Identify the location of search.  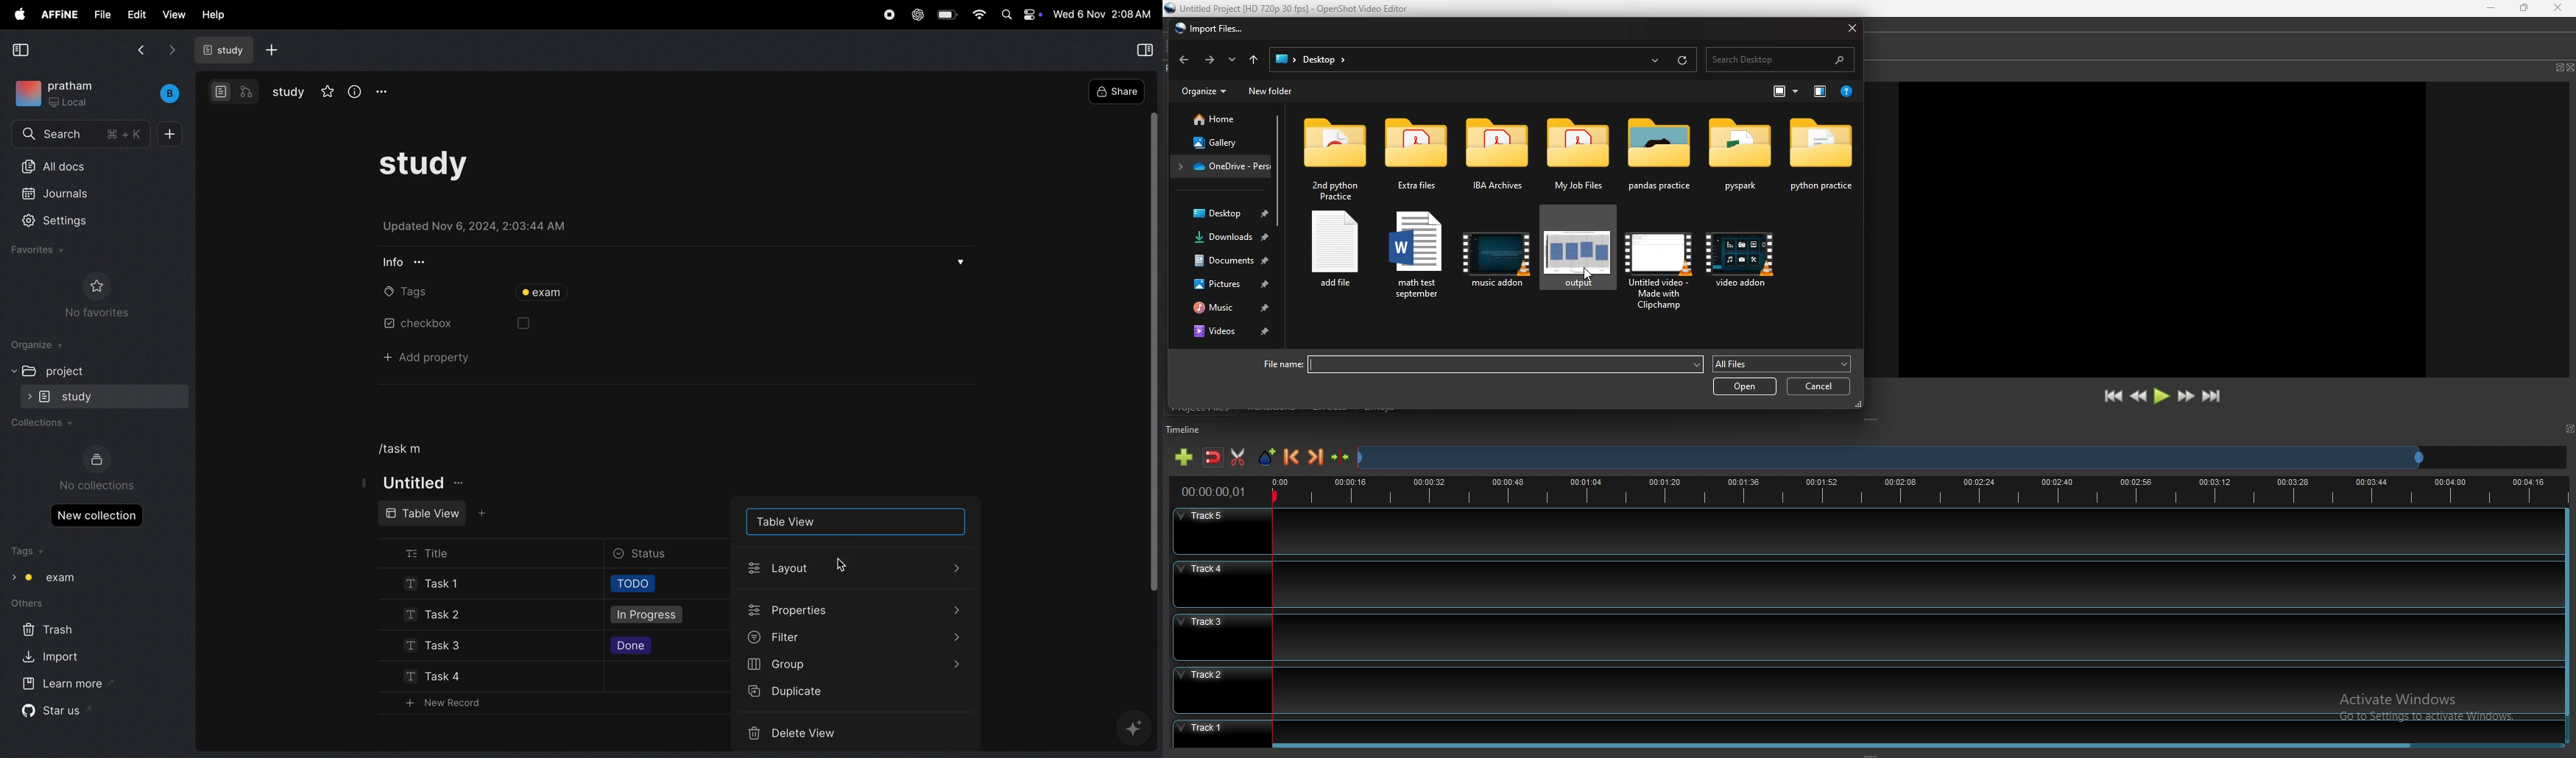
(81, 135).